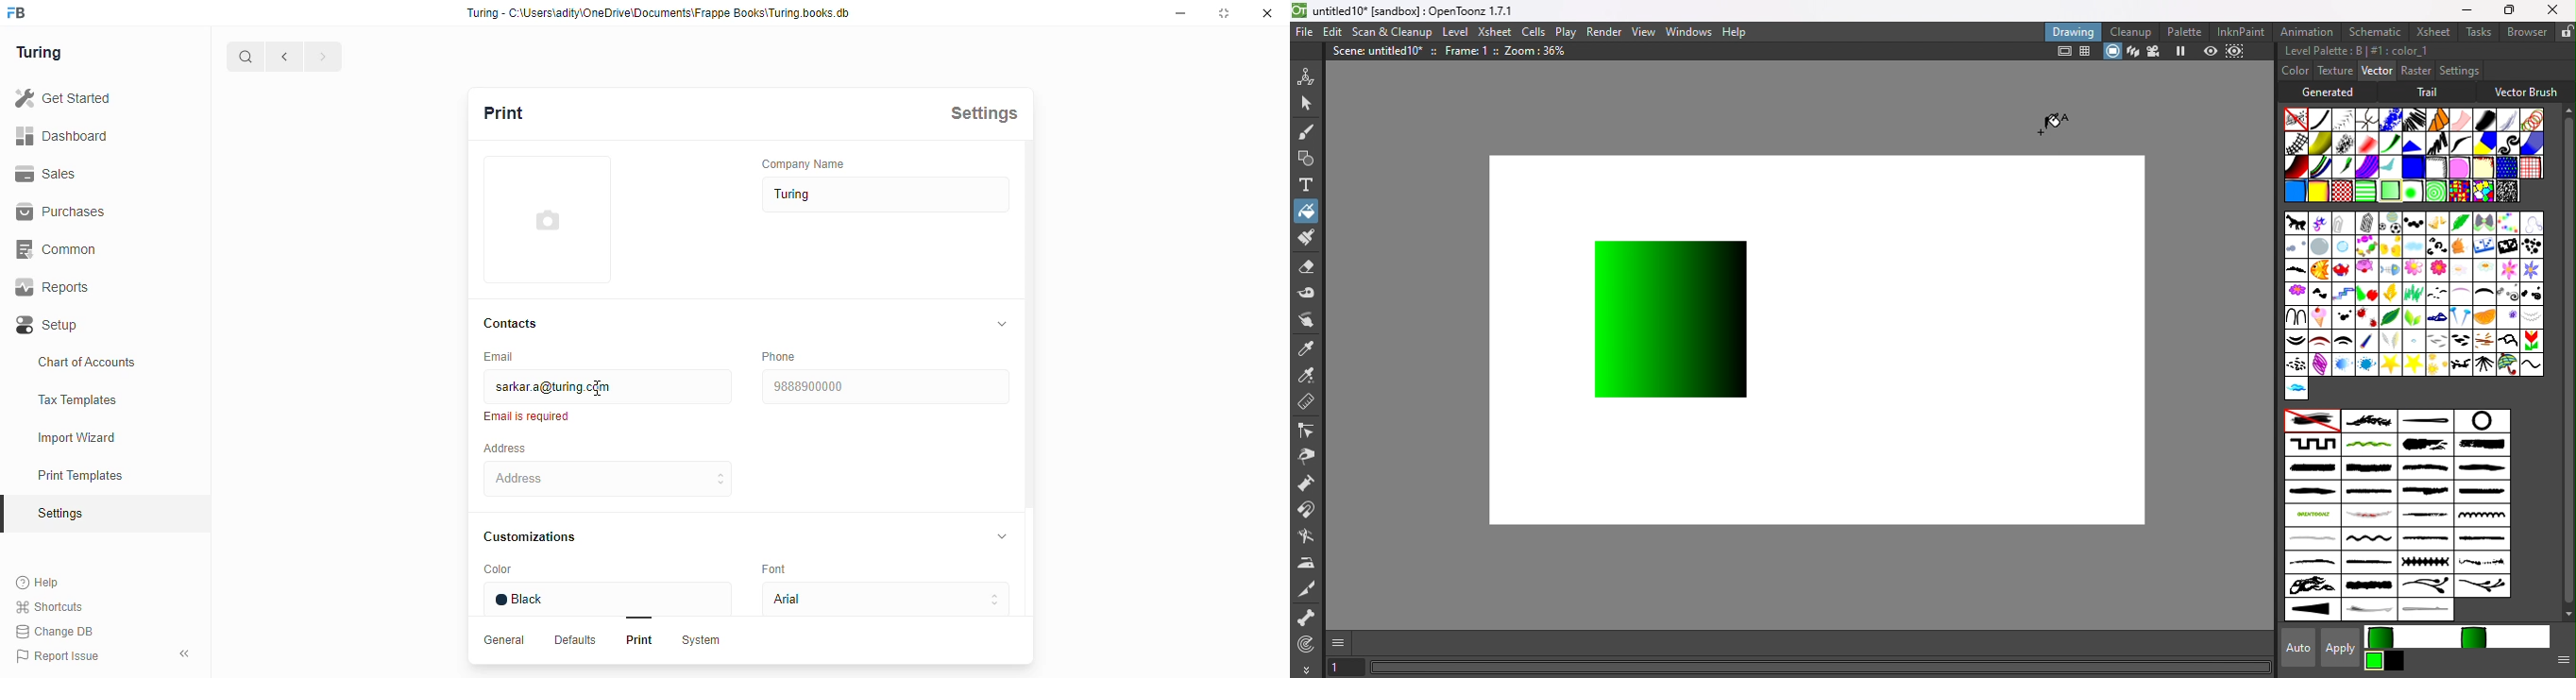 Image resolution: width=2576 pixels, height=700 pixels. I want to click on Gauze, so click(2297, 143).